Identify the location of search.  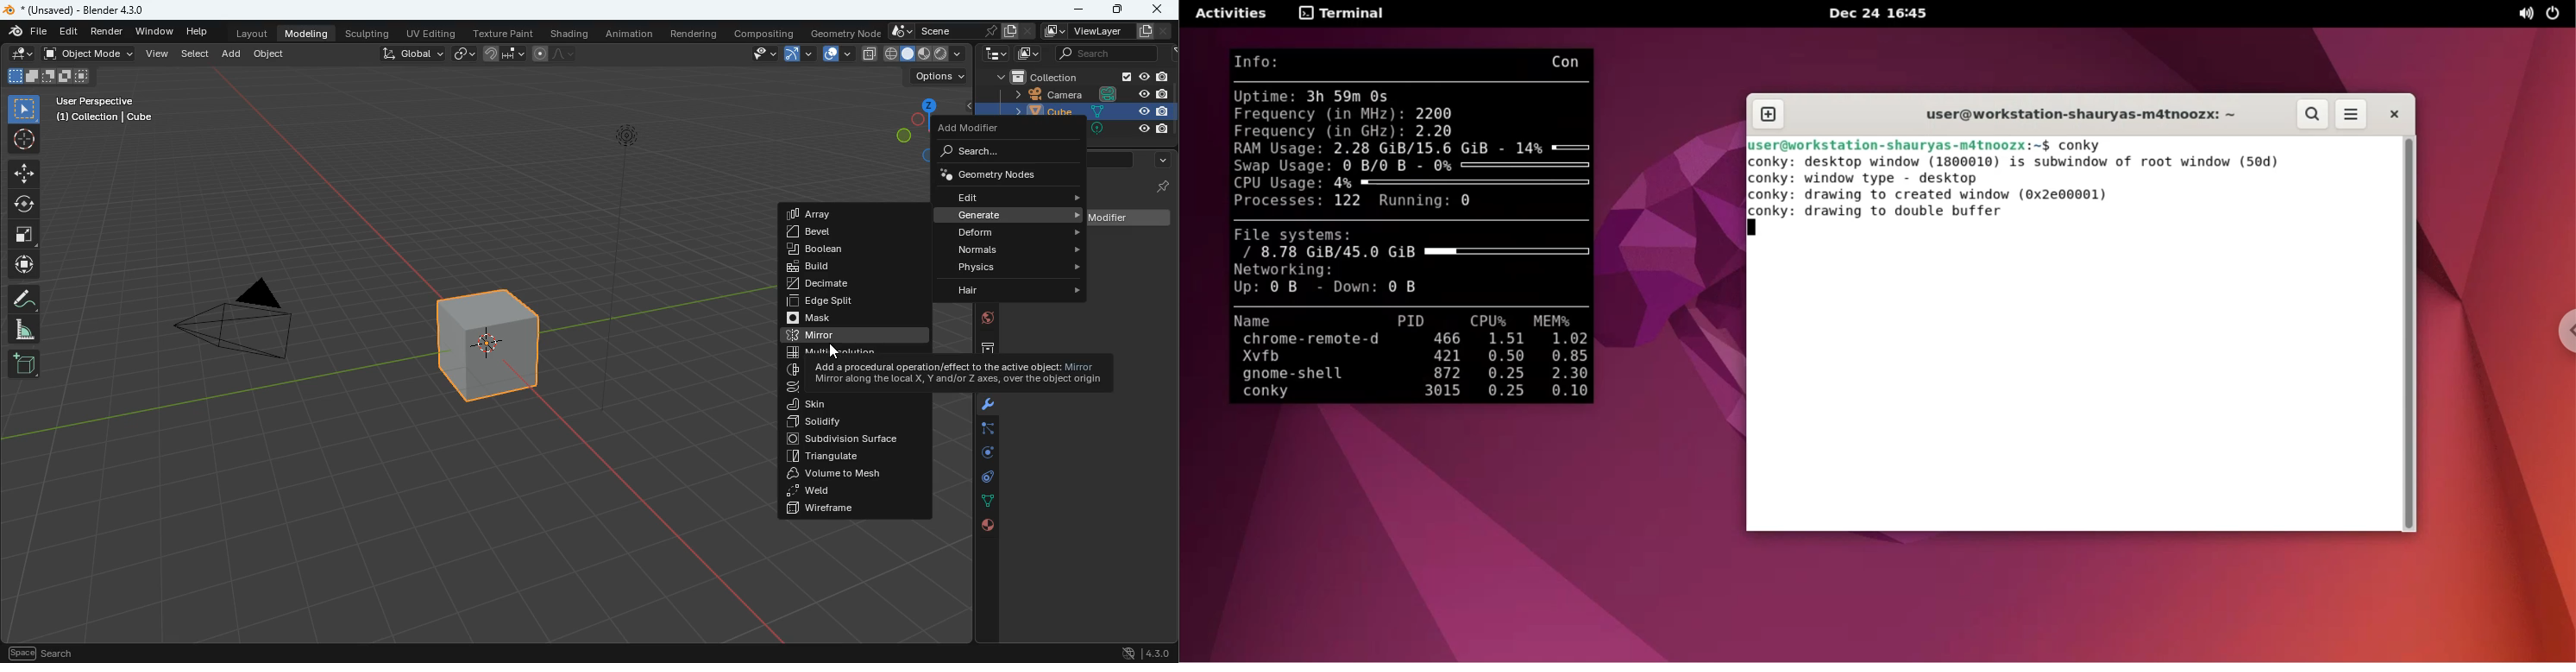
(1102, 54).